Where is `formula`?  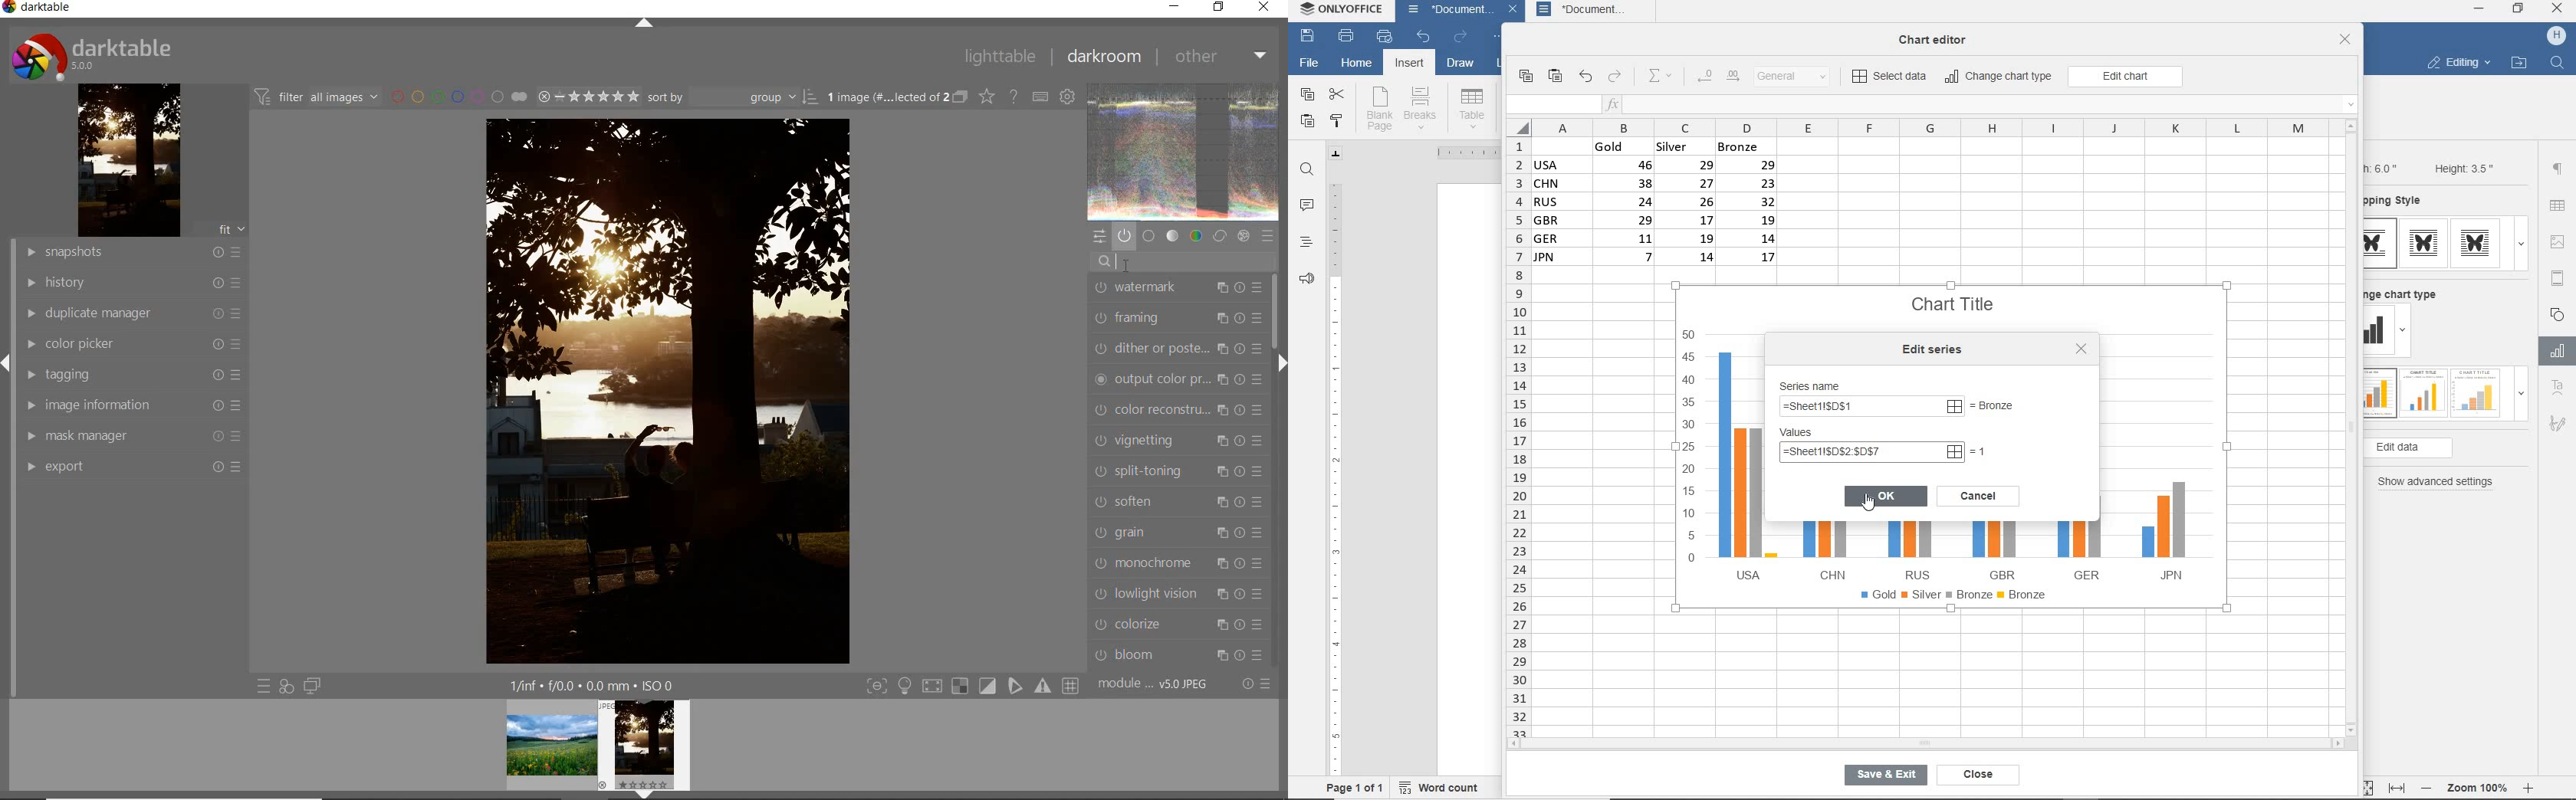 formula is located at coordinates (1871, 408).